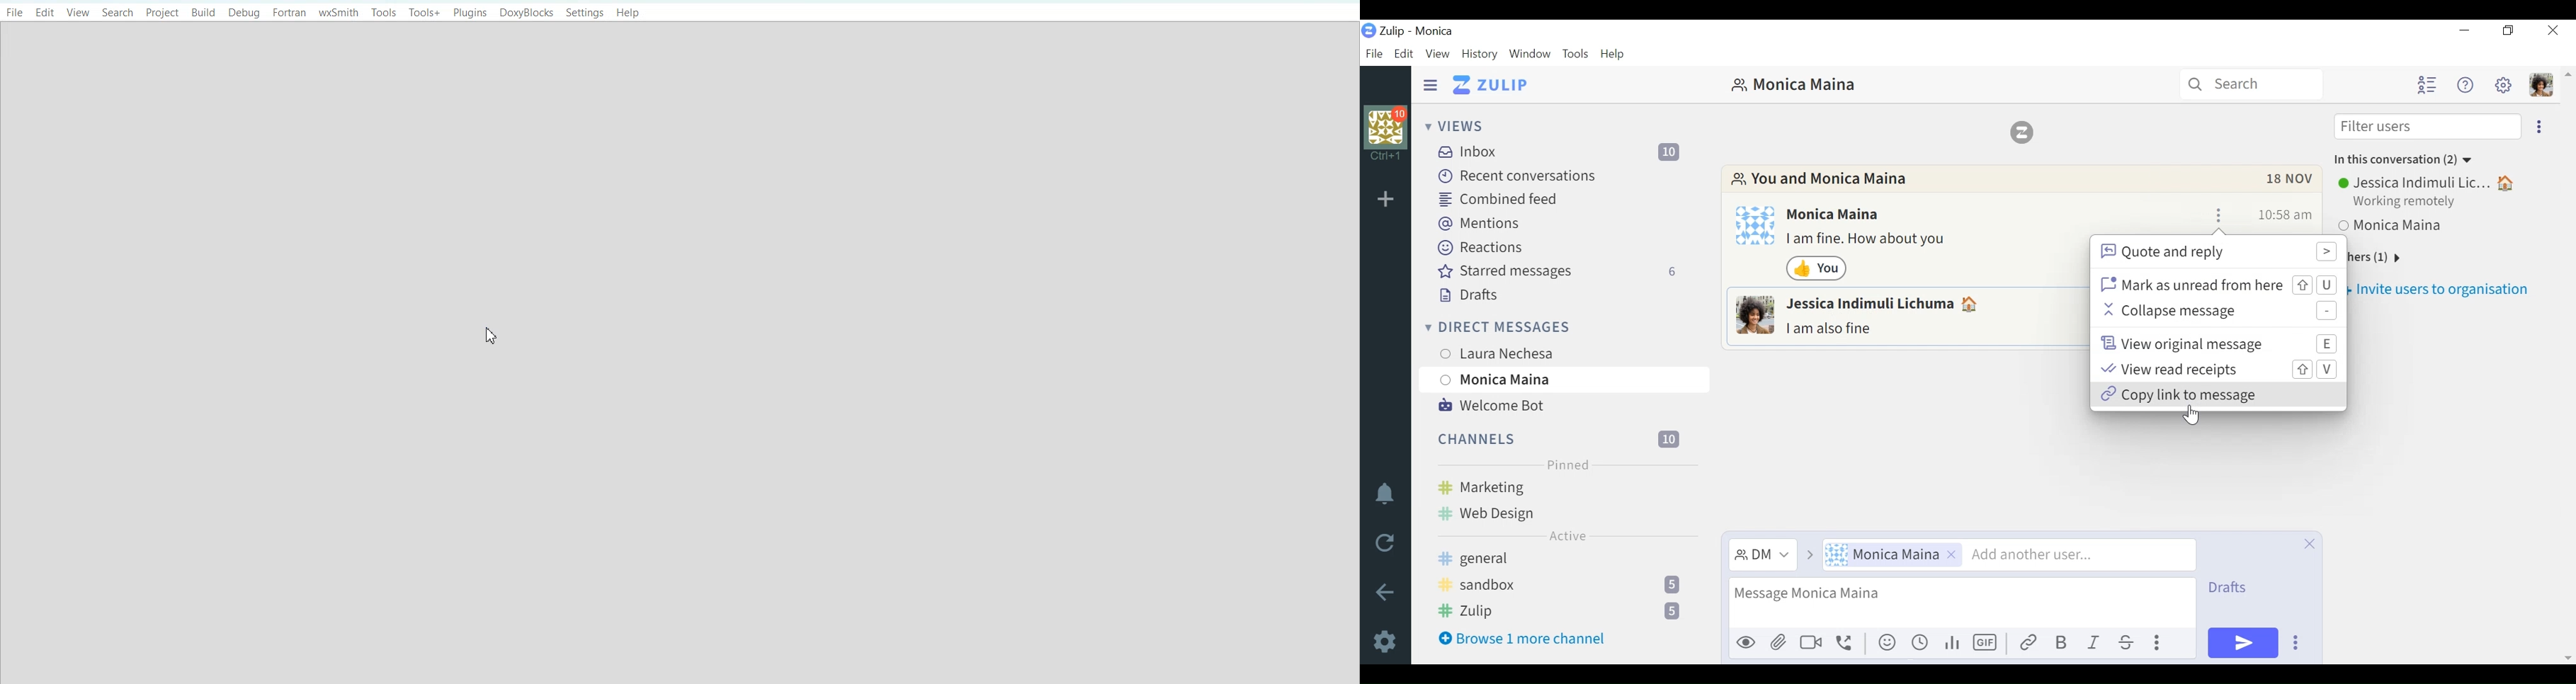  What do you see at coordinates (1889, 643) in the screenshot?
I see `emoticon` at bounding box center [1889, 643].